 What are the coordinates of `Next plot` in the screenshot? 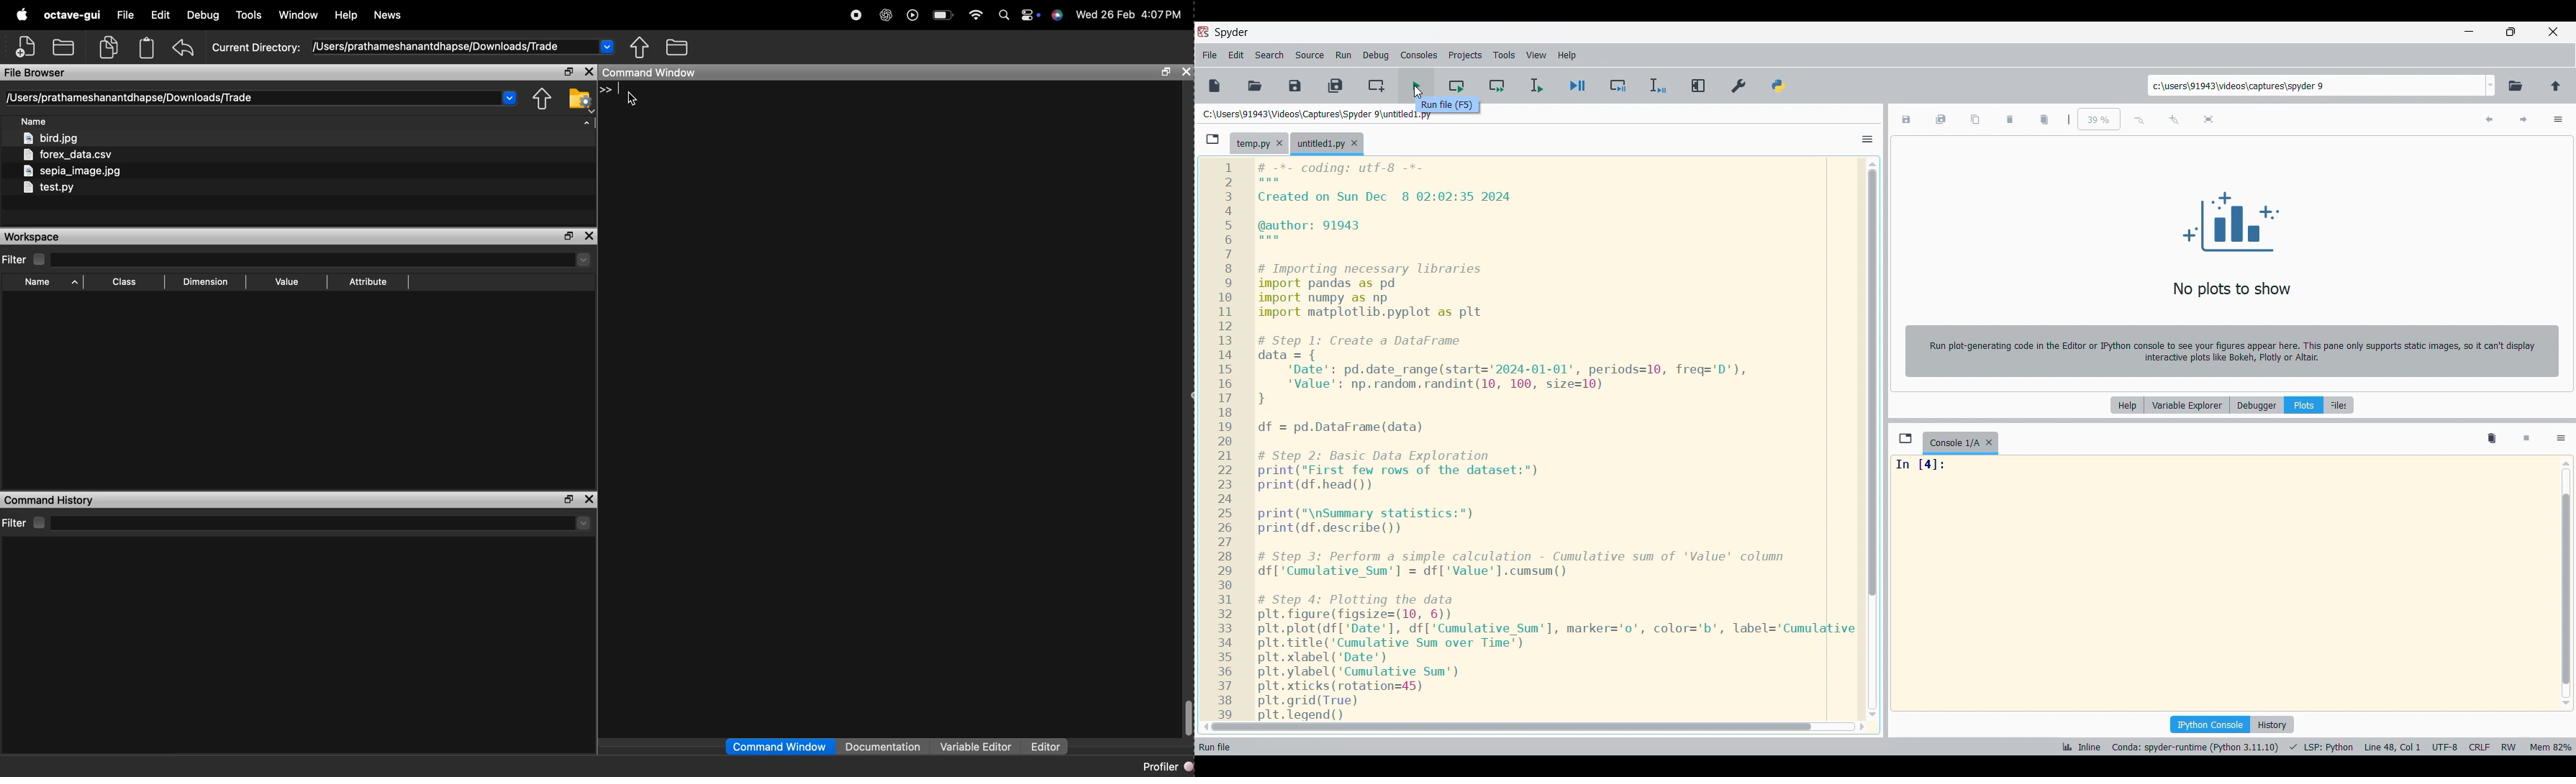 It's located at (2523, 119).